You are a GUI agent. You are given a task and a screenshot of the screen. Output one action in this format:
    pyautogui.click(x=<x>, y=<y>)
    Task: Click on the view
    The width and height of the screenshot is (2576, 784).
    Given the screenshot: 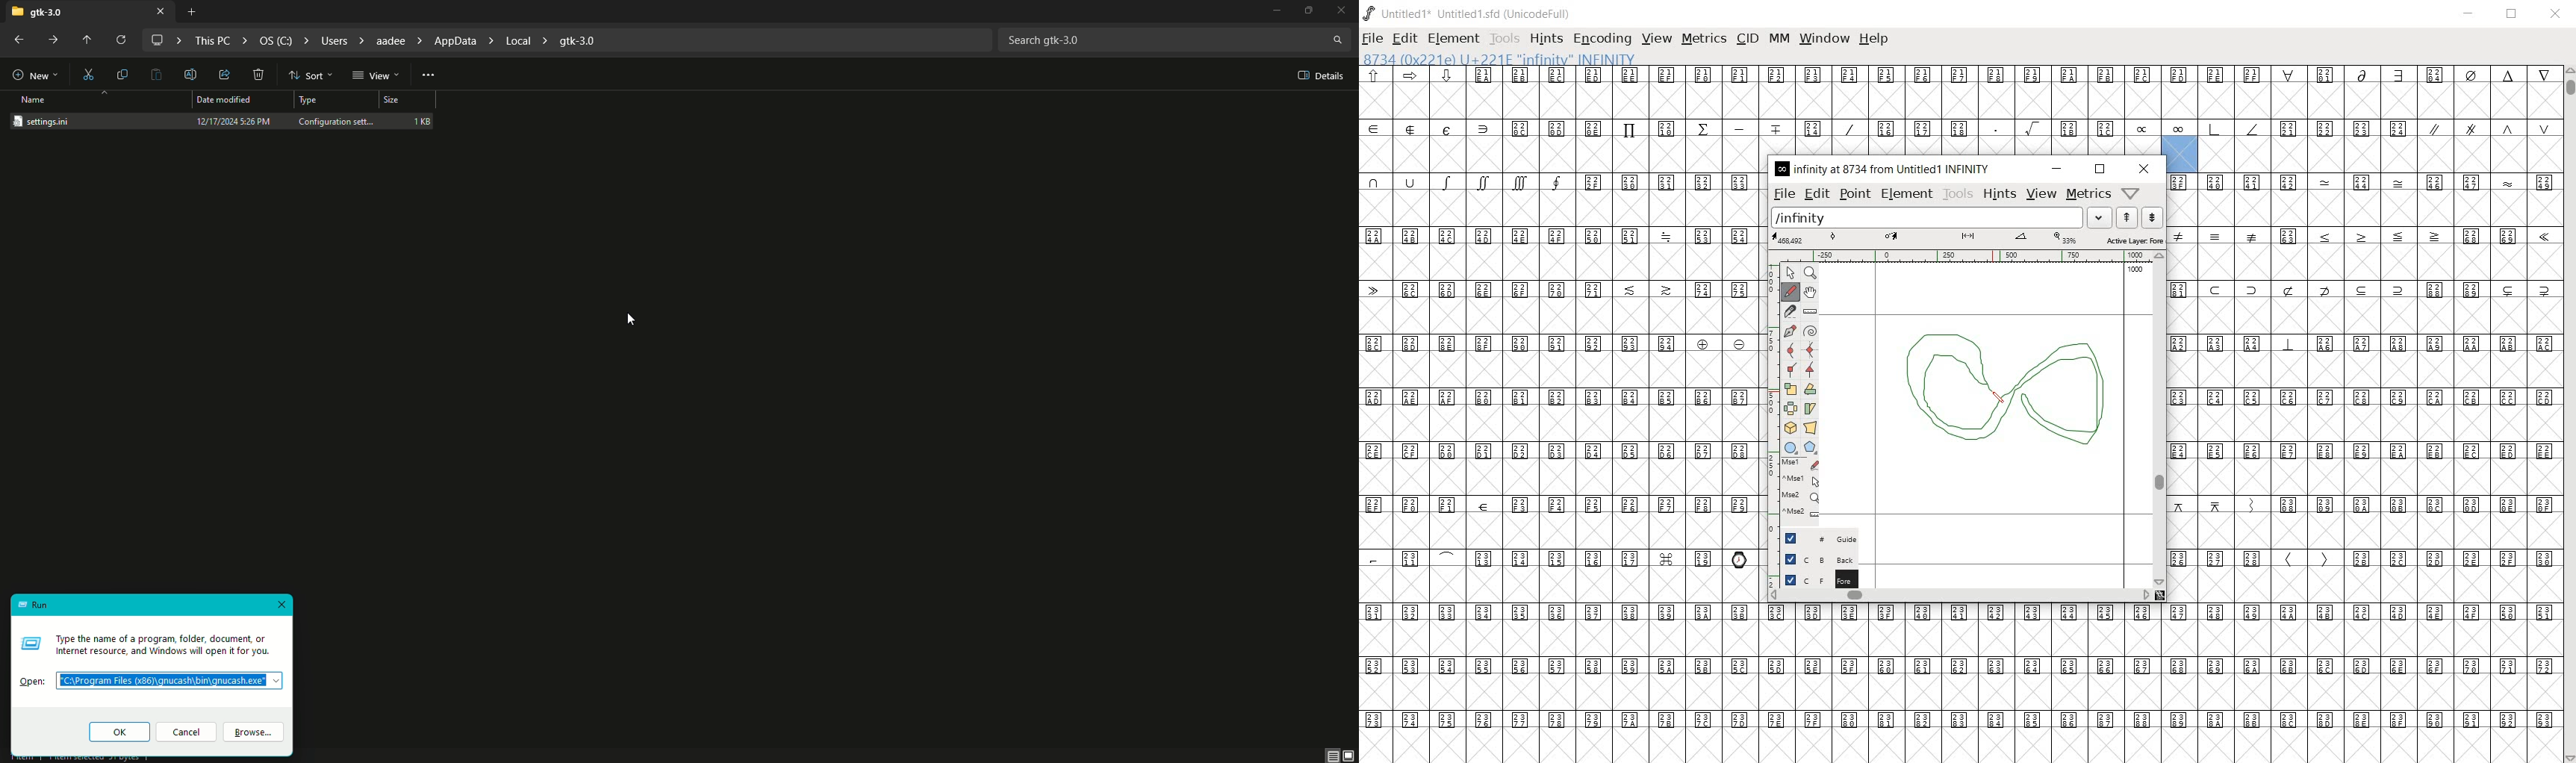 What is the action you would take?
    pyautogui.click(x=2041, y=194)
    